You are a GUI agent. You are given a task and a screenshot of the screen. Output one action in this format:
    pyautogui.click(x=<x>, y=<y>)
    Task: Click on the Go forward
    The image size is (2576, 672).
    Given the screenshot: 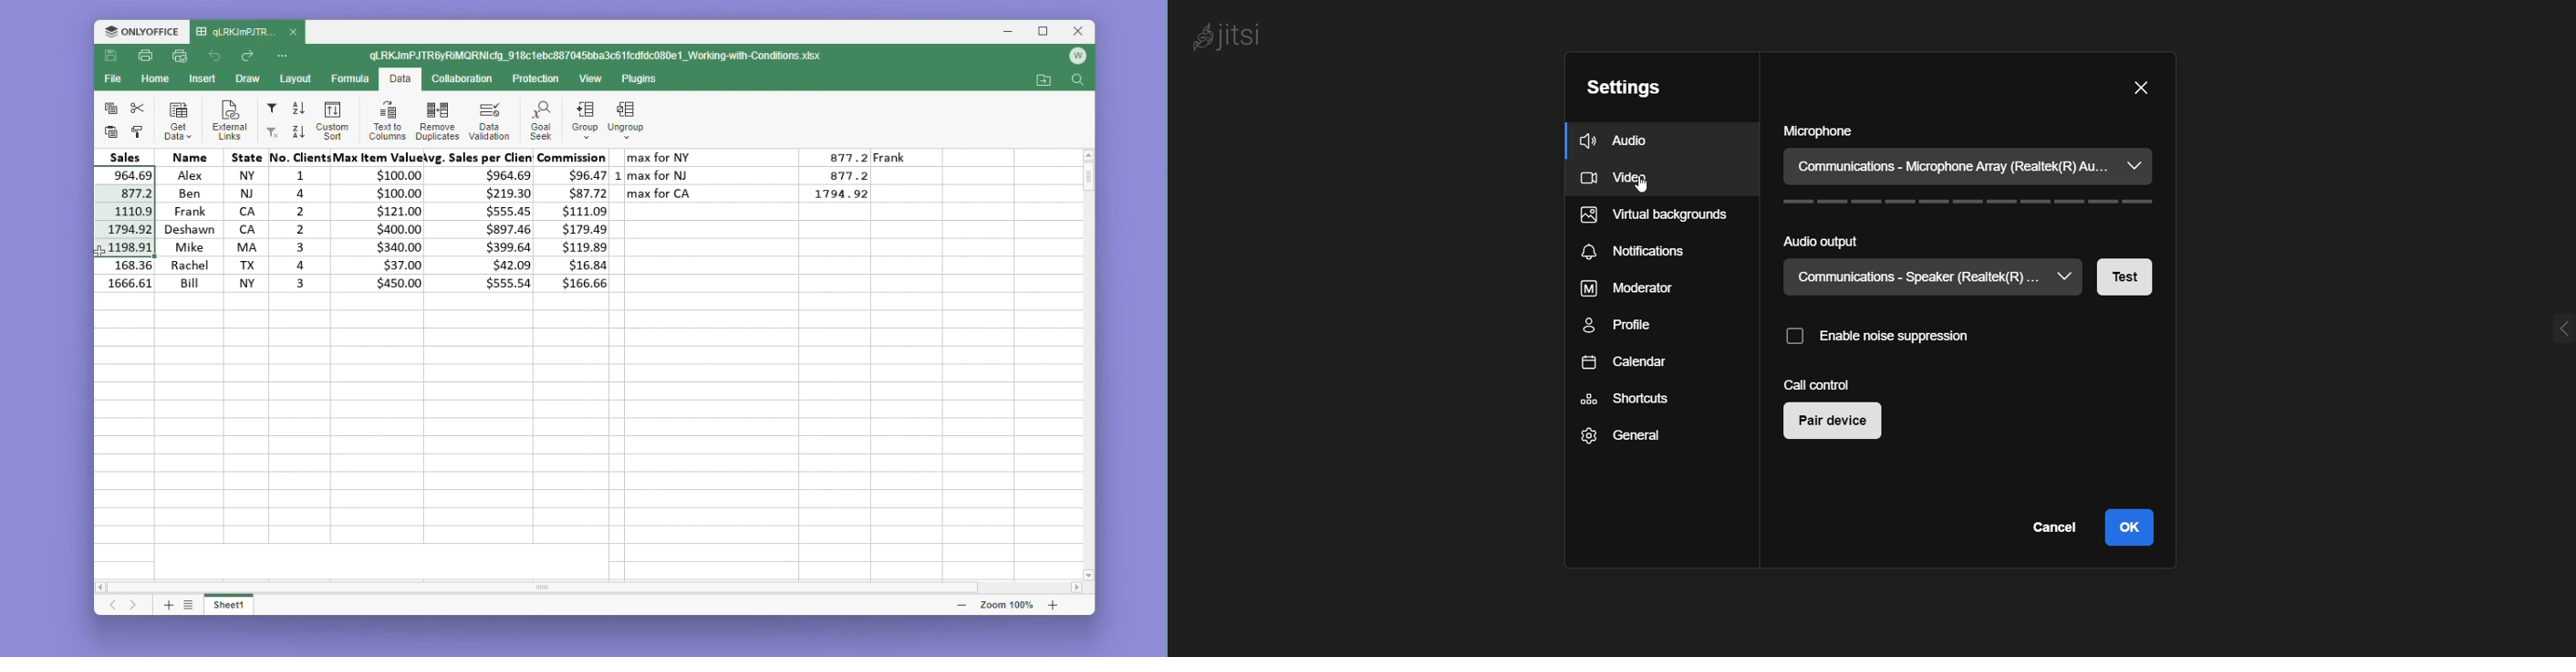 What is the action you would take?
    pyautogui.click(x=247, y=57)
    